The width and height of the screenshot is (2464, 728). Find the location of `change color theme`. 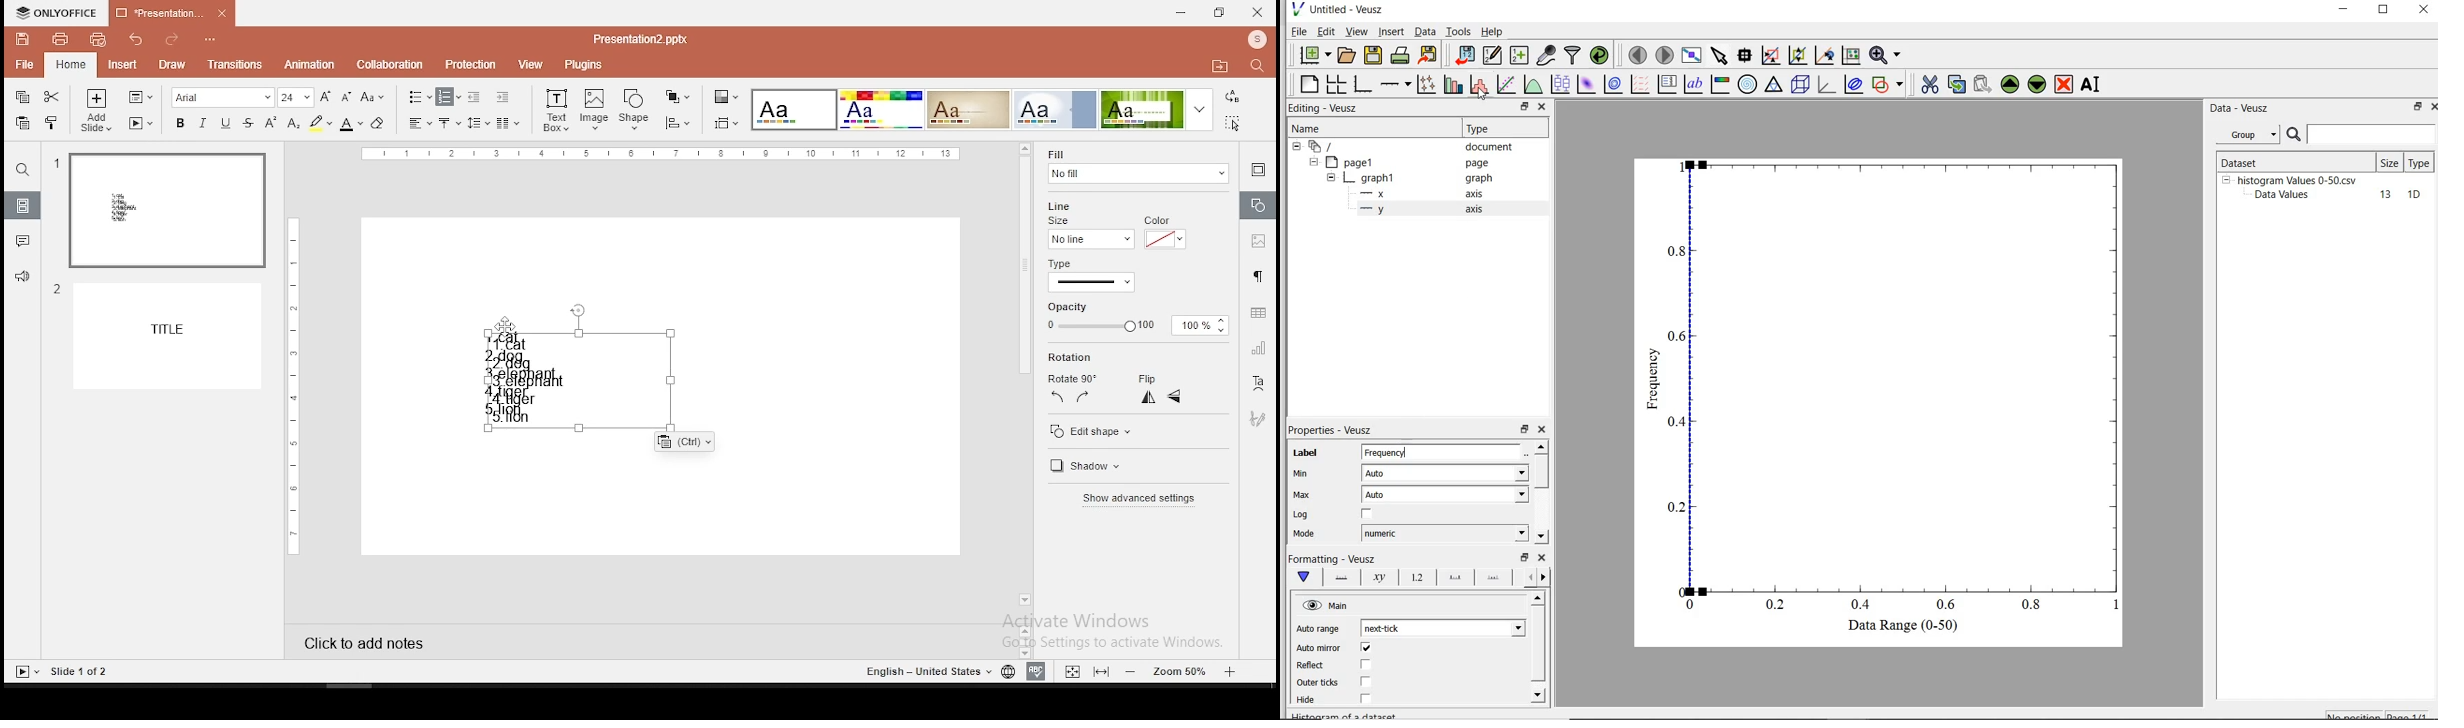

change color theme is located at coordinates (726, 96).